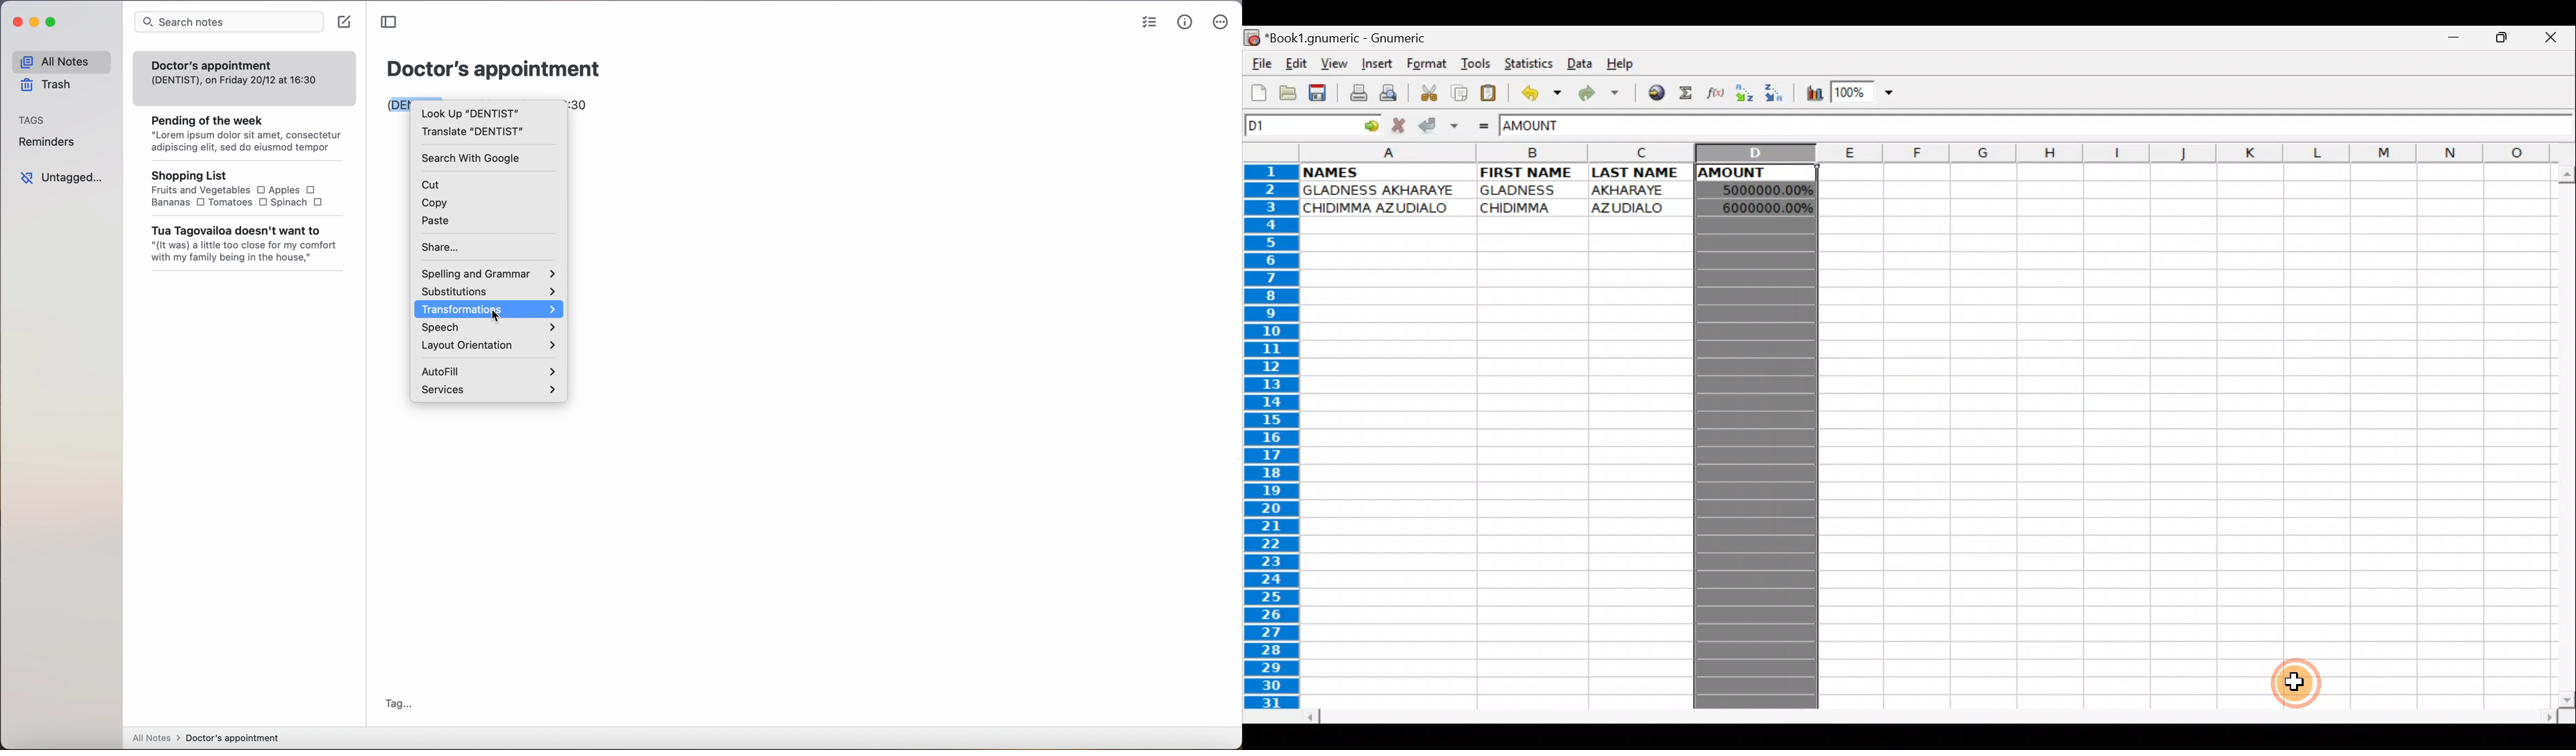  What do you see at coordinates (1456, 92) in the screenshot?
I see `Copy selection` at bounding box center [1456, 92].